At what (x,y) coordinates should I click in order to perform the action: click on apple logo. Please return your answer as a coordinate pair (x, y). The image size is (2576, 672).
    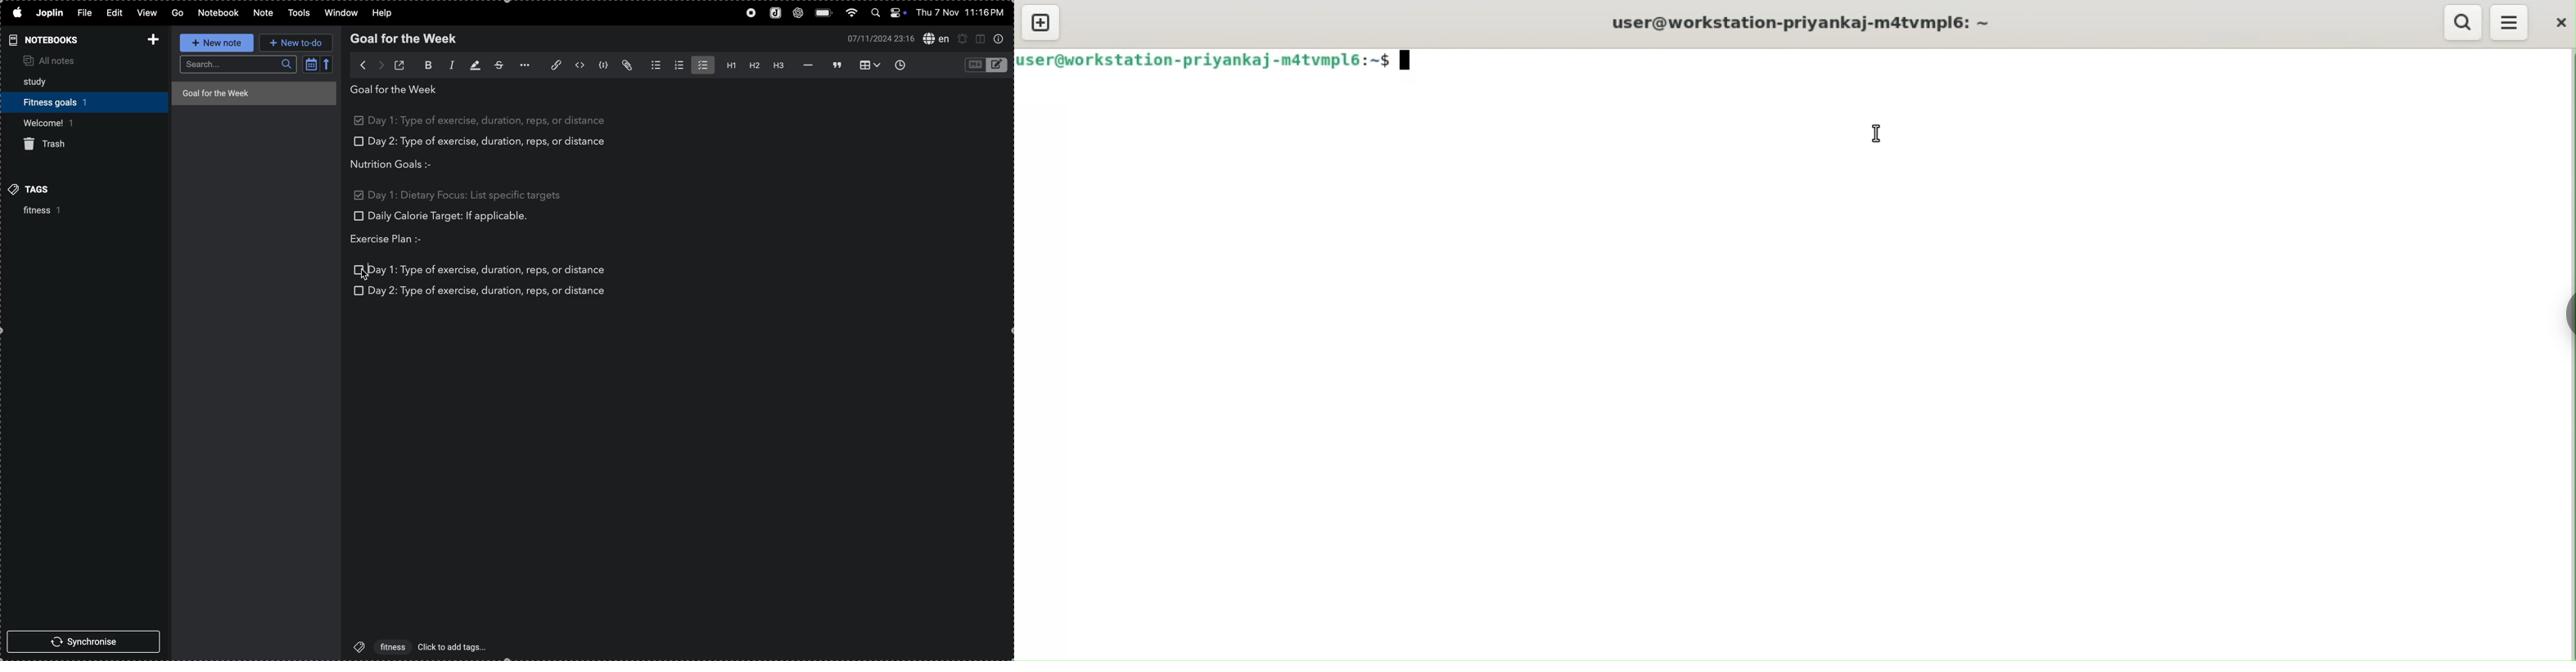
    Looking at the image, I should click on (16, 11).